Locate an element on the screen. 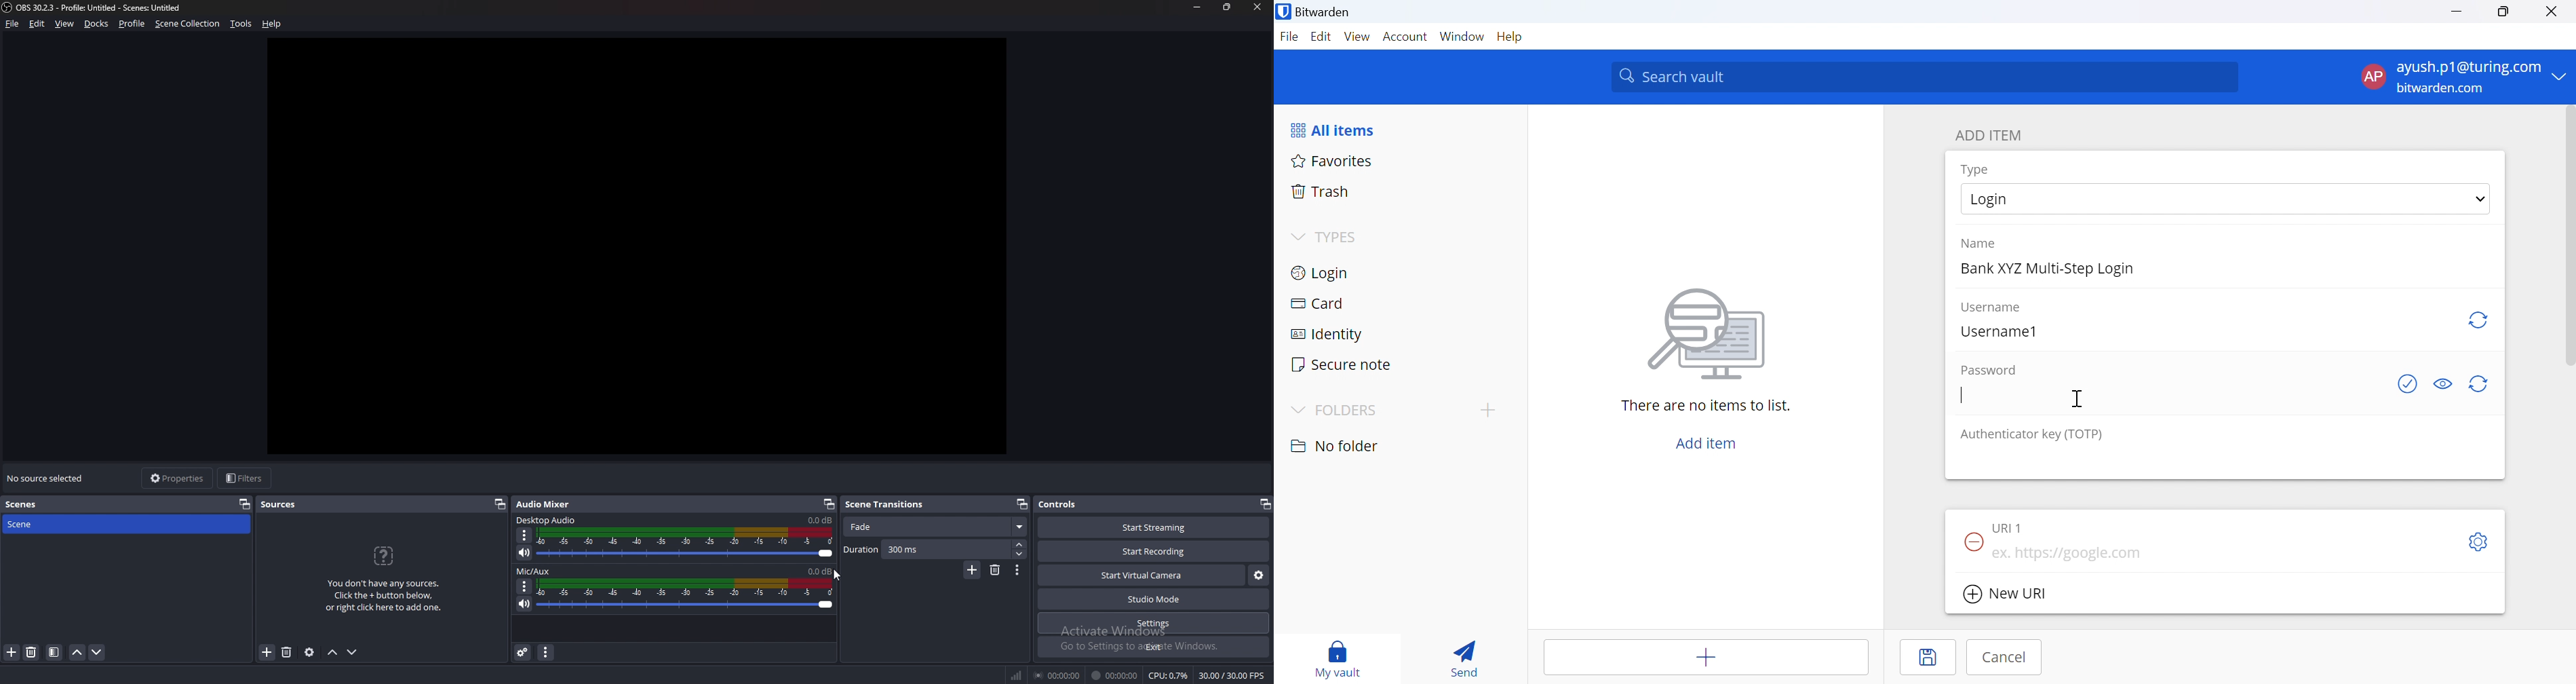 This screenshot has height=700, width=2576. move sources up is located at coordinates (334, 653).